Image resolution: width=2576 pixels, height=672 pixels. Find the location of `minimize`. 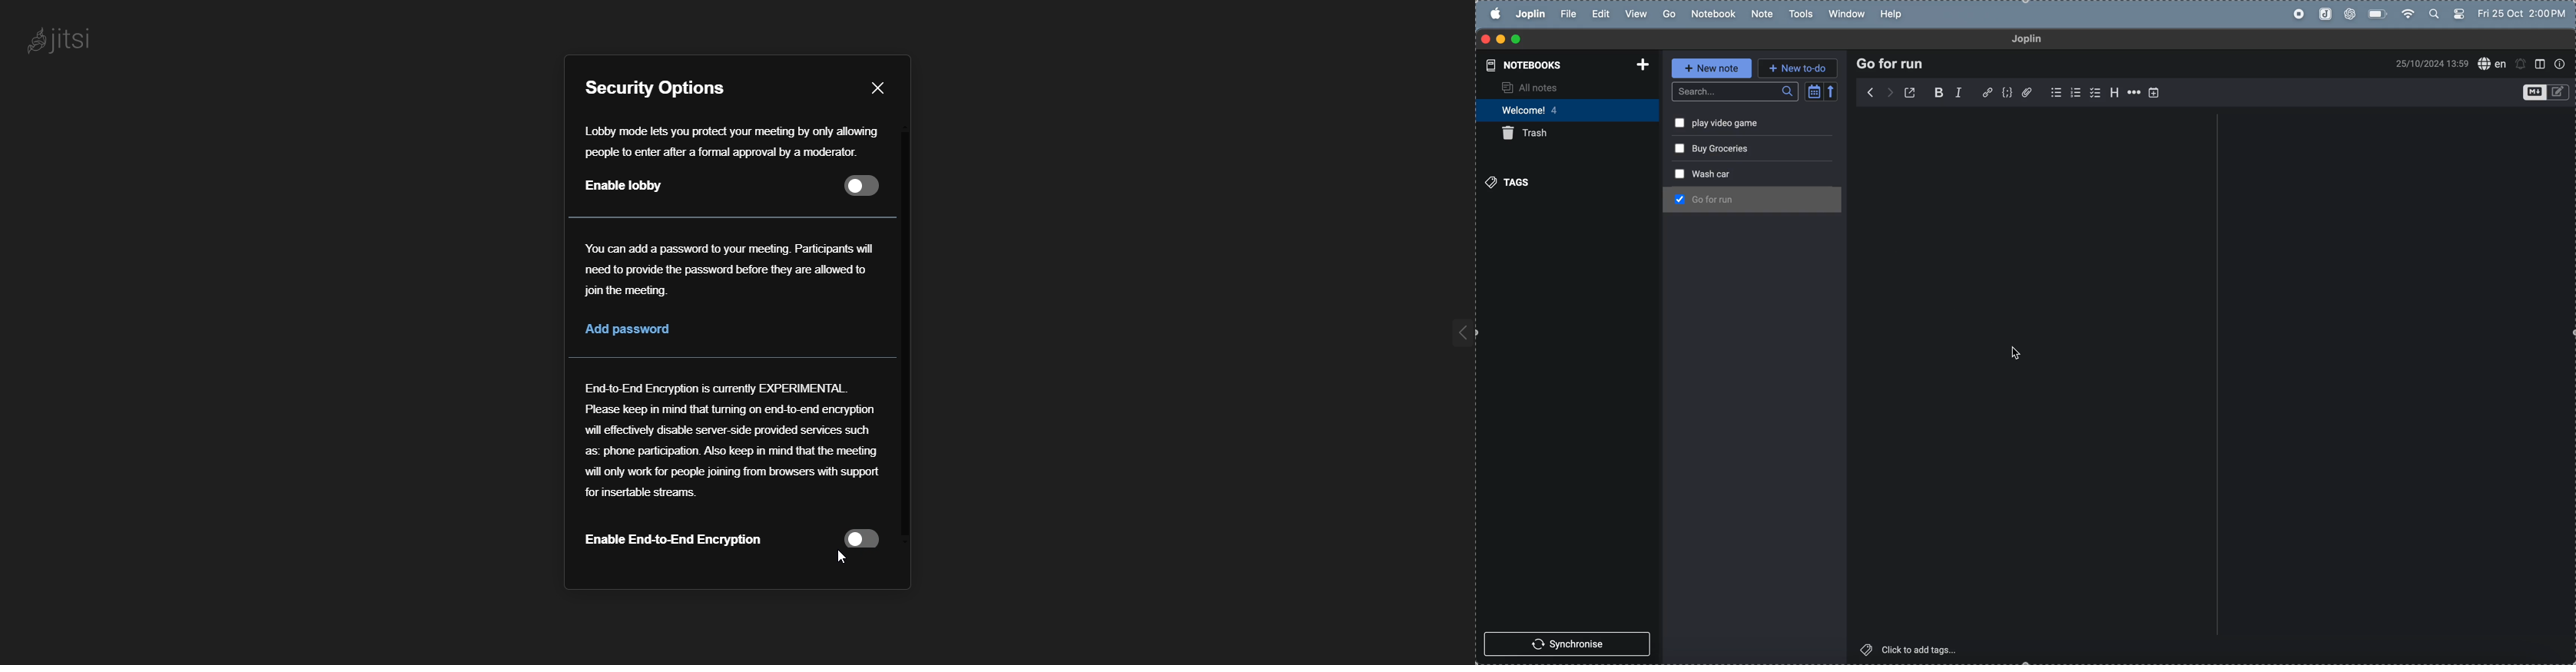

minimize is located at coordinates (1497, 38).